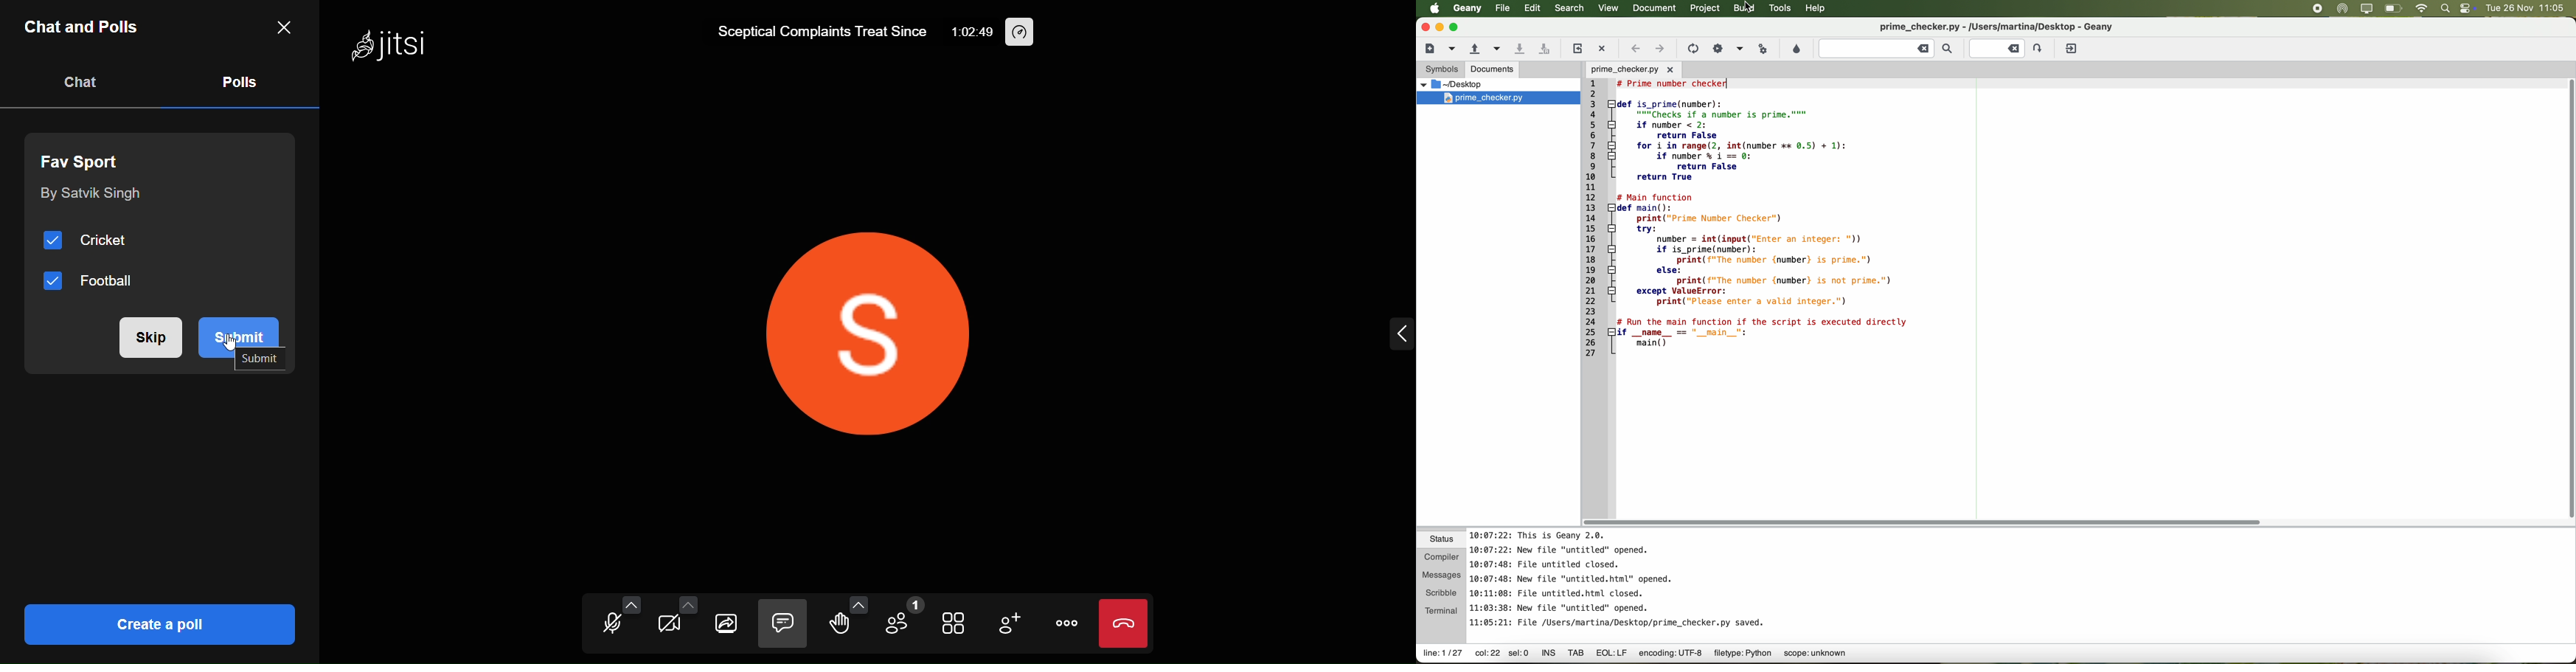 The image size is (2576, 672). What do you see at coordinates (147, 337) in the screenshot?
I see `skip` at bounding box center [147, 337].